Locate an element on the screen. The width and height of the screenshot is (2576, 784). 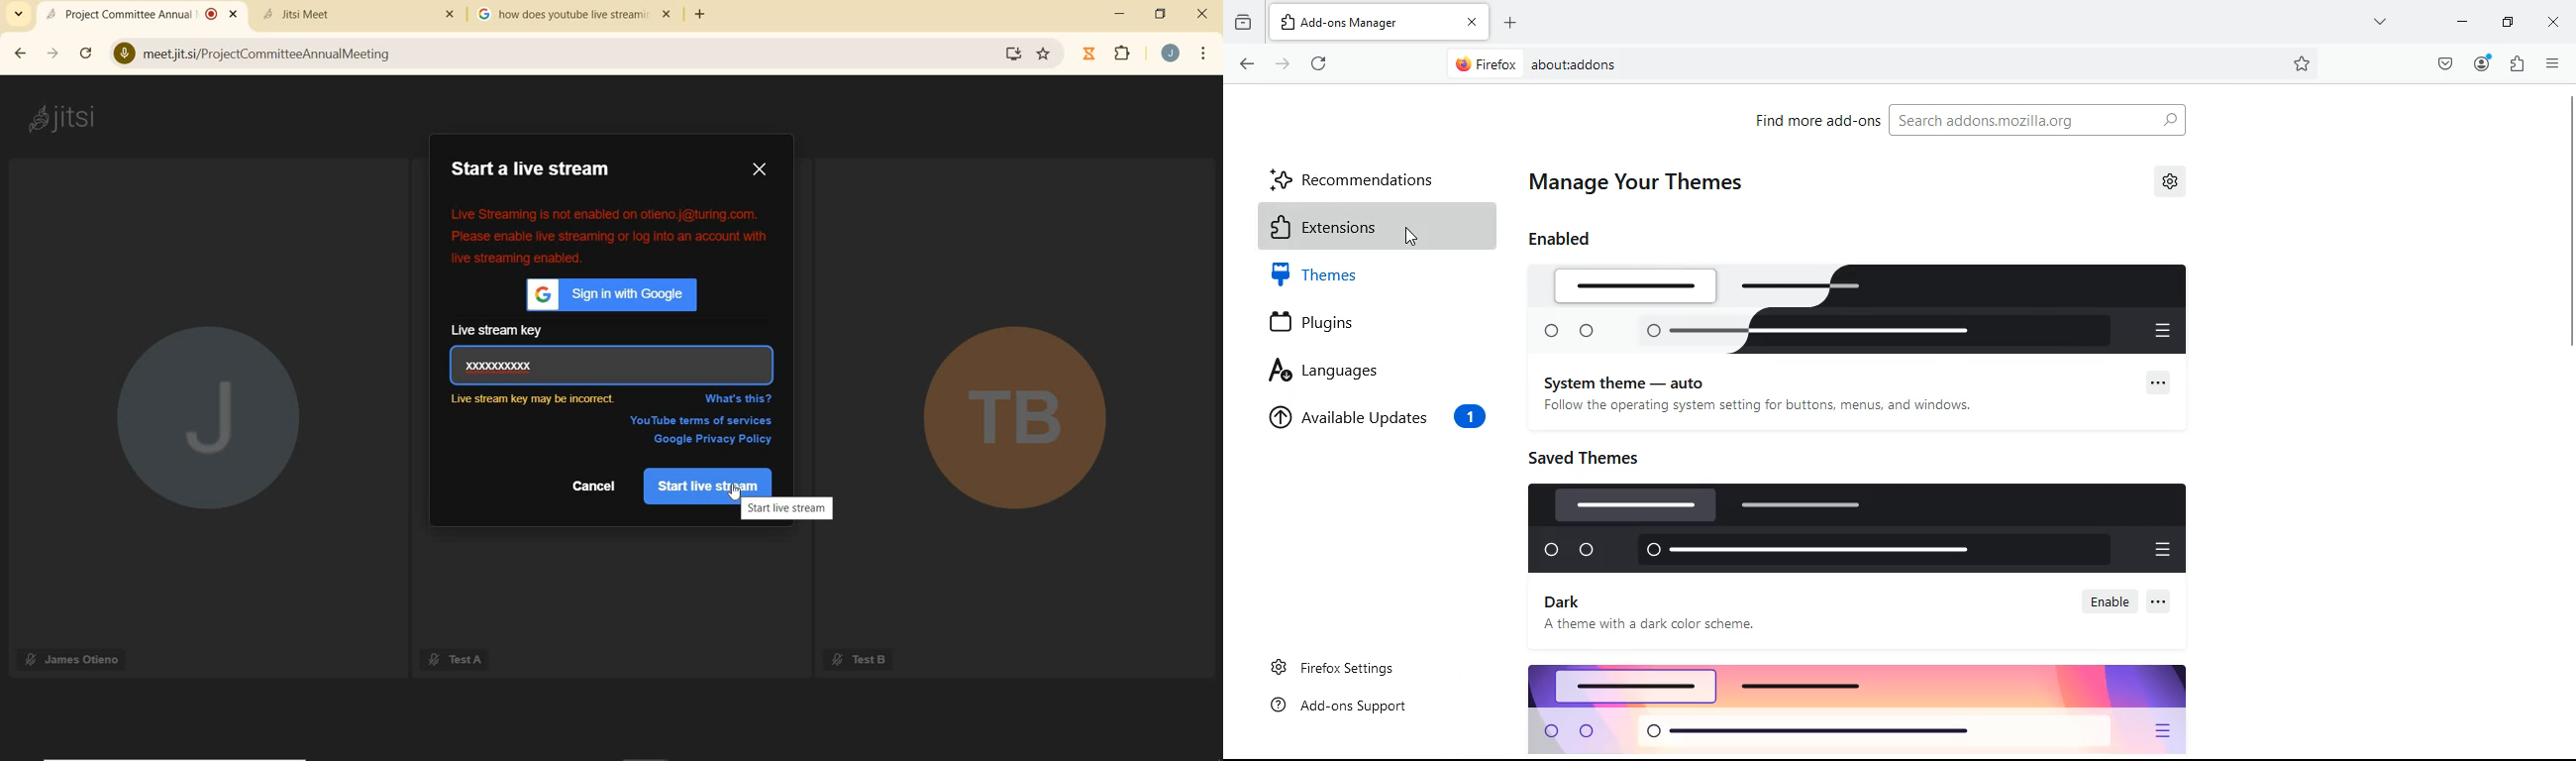
open new tab is located at coordinates (1510, 23).